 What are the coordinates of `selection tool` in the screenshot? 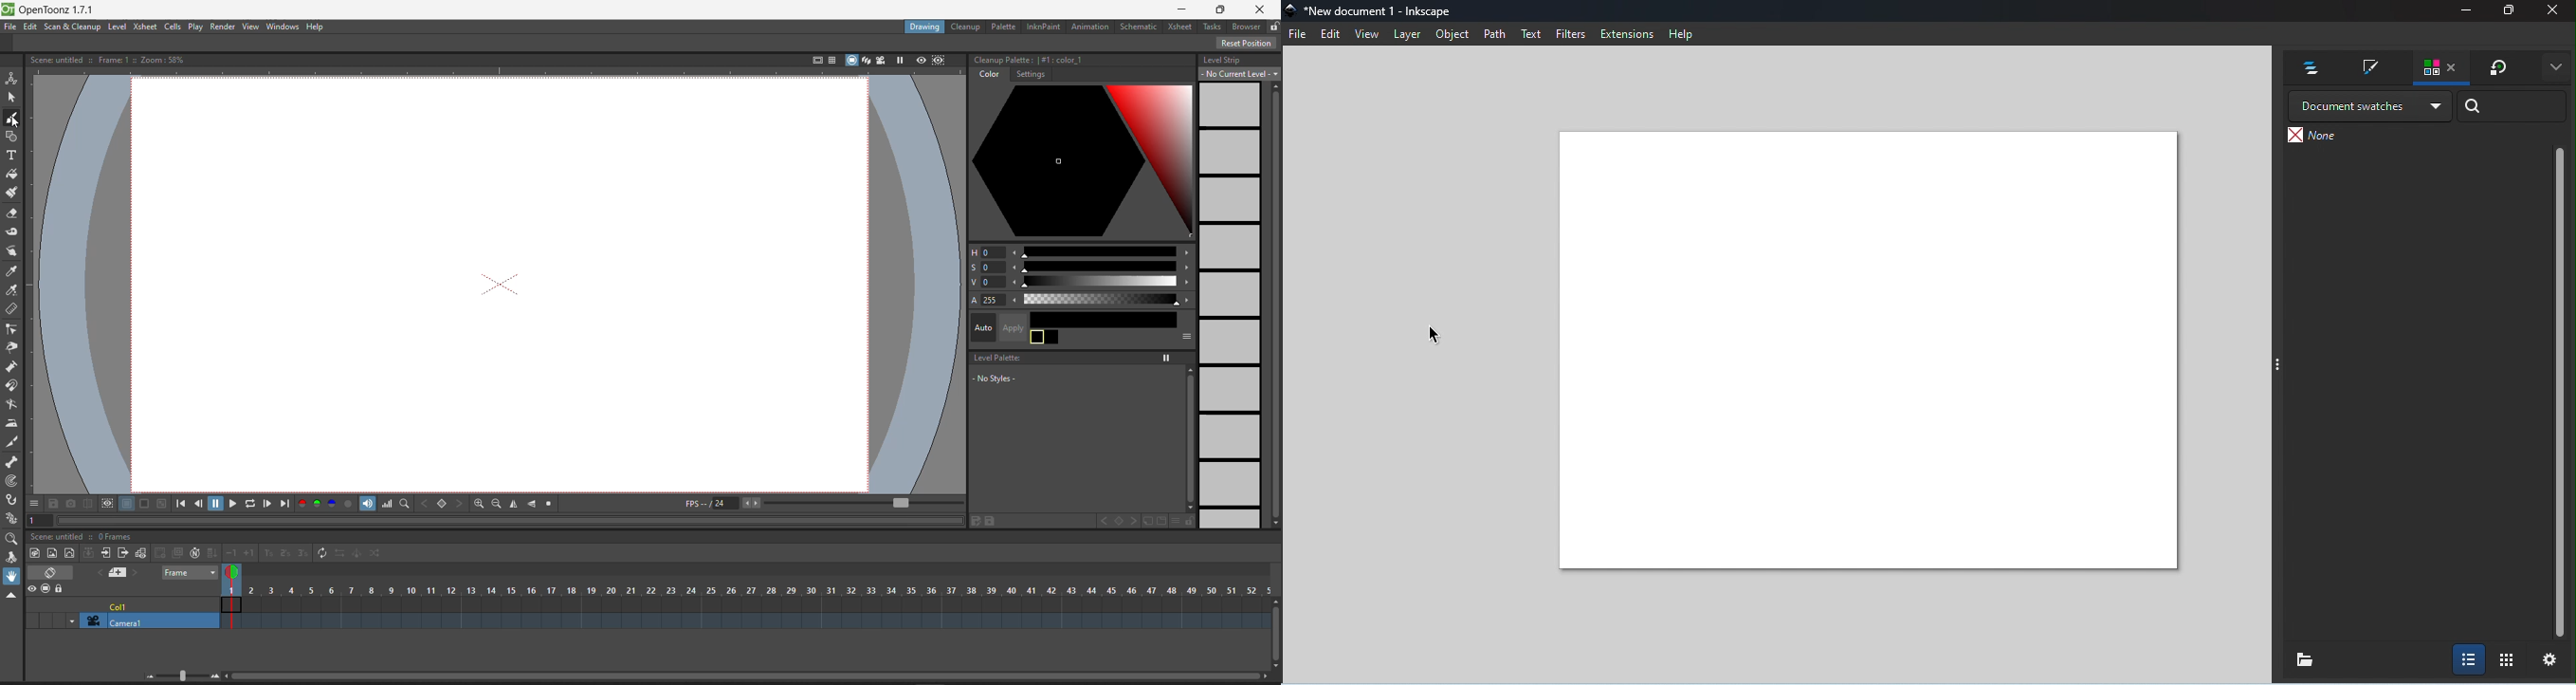 It's located at (12, 97).